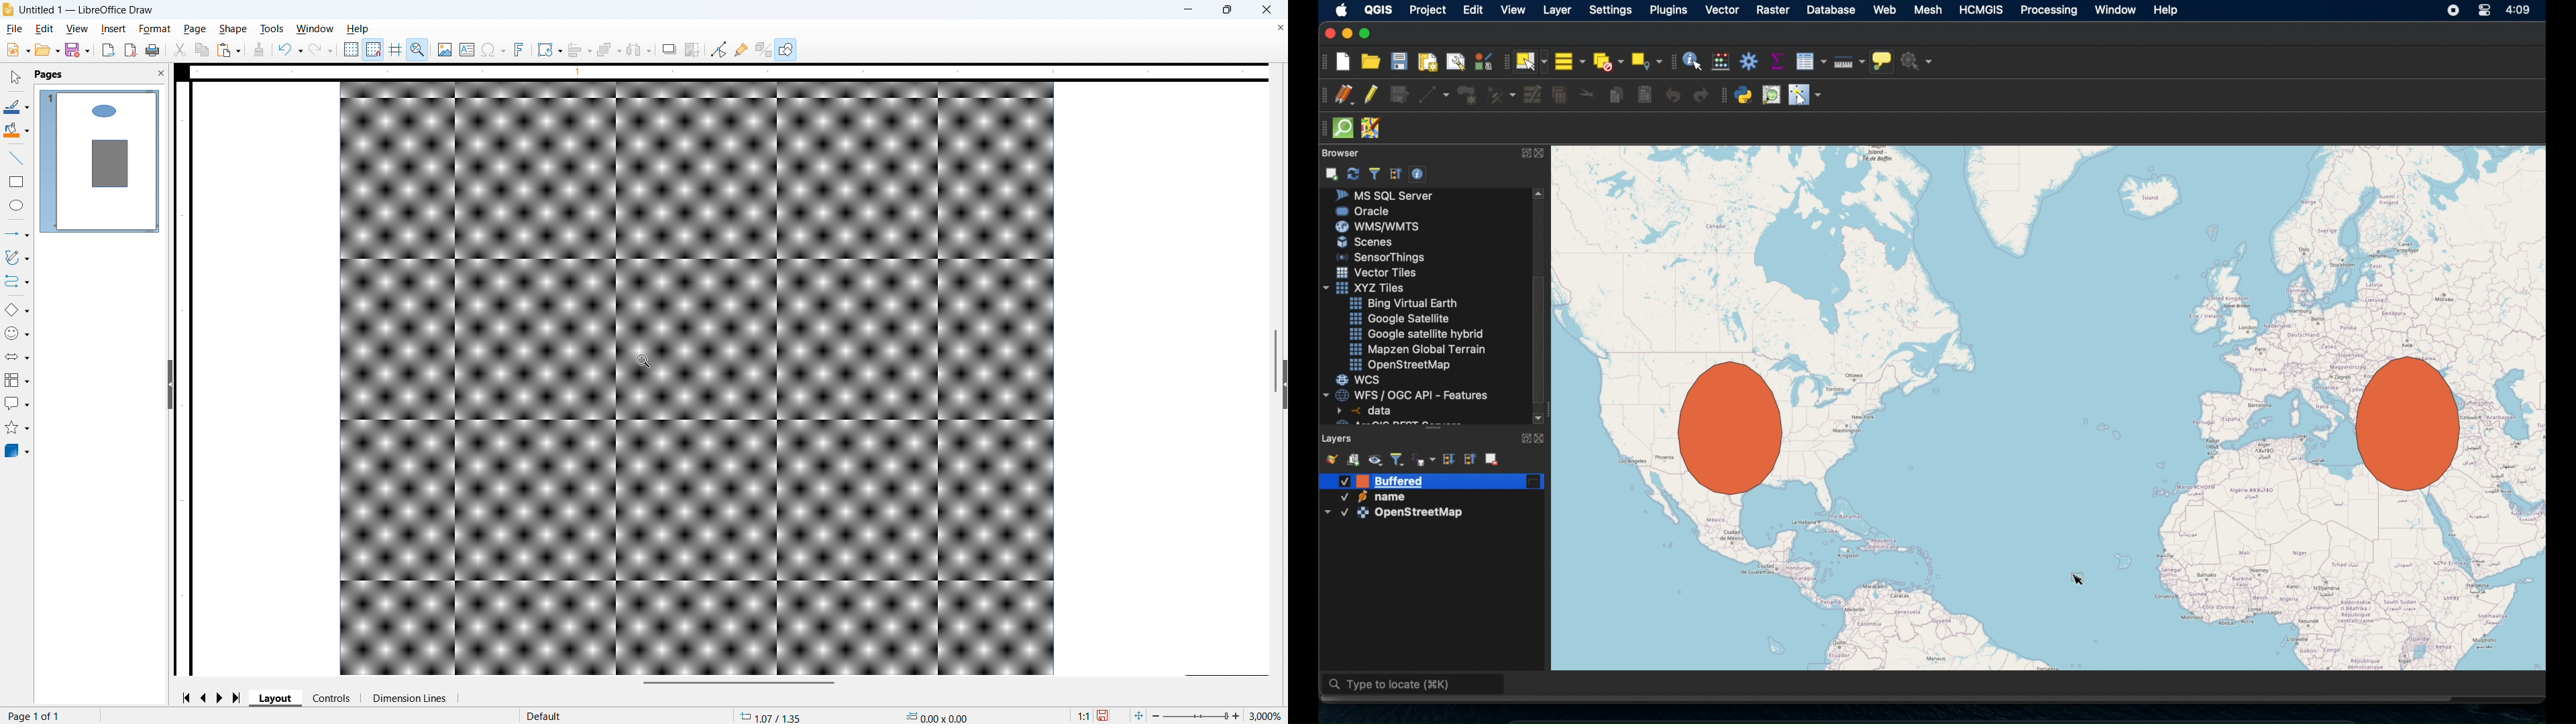  I want to click on select features by area or single click, so click(1531, 61).